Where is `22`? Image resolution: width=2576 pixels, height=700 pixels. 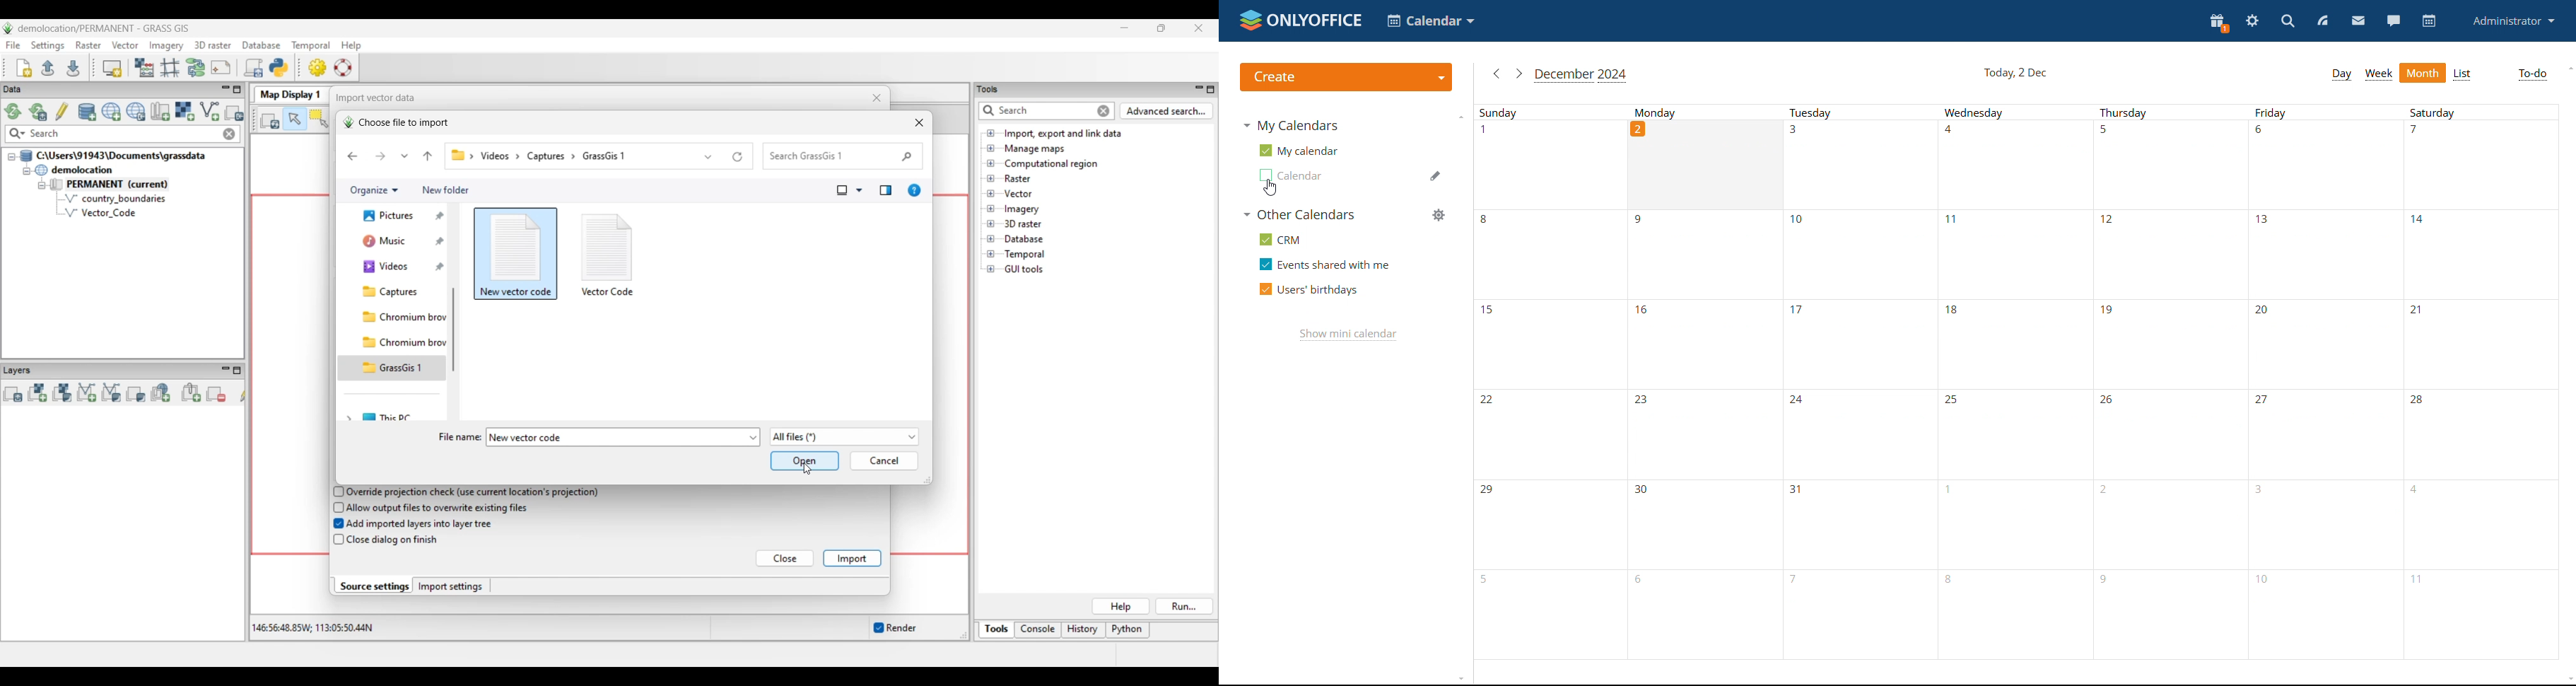
22 is located at coordinates (1547, 431).